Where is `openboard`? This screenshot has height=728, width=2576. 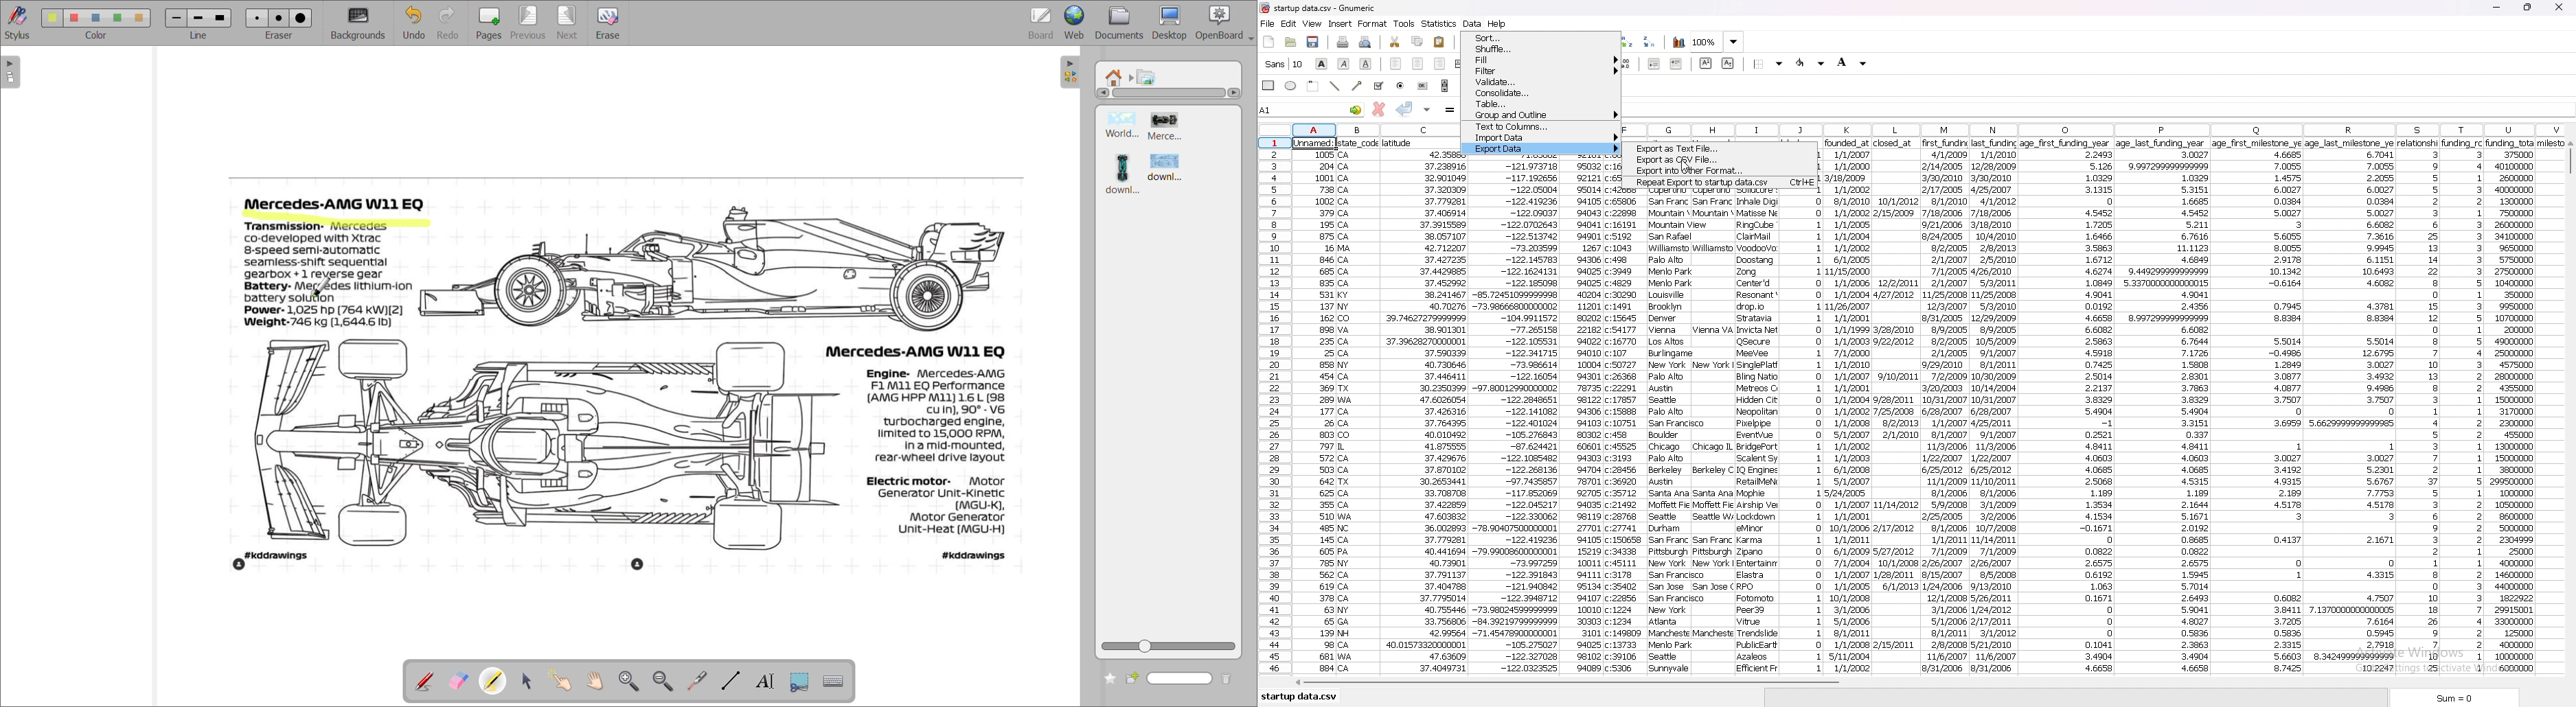 openboard is located at coordinates (1225, 23).